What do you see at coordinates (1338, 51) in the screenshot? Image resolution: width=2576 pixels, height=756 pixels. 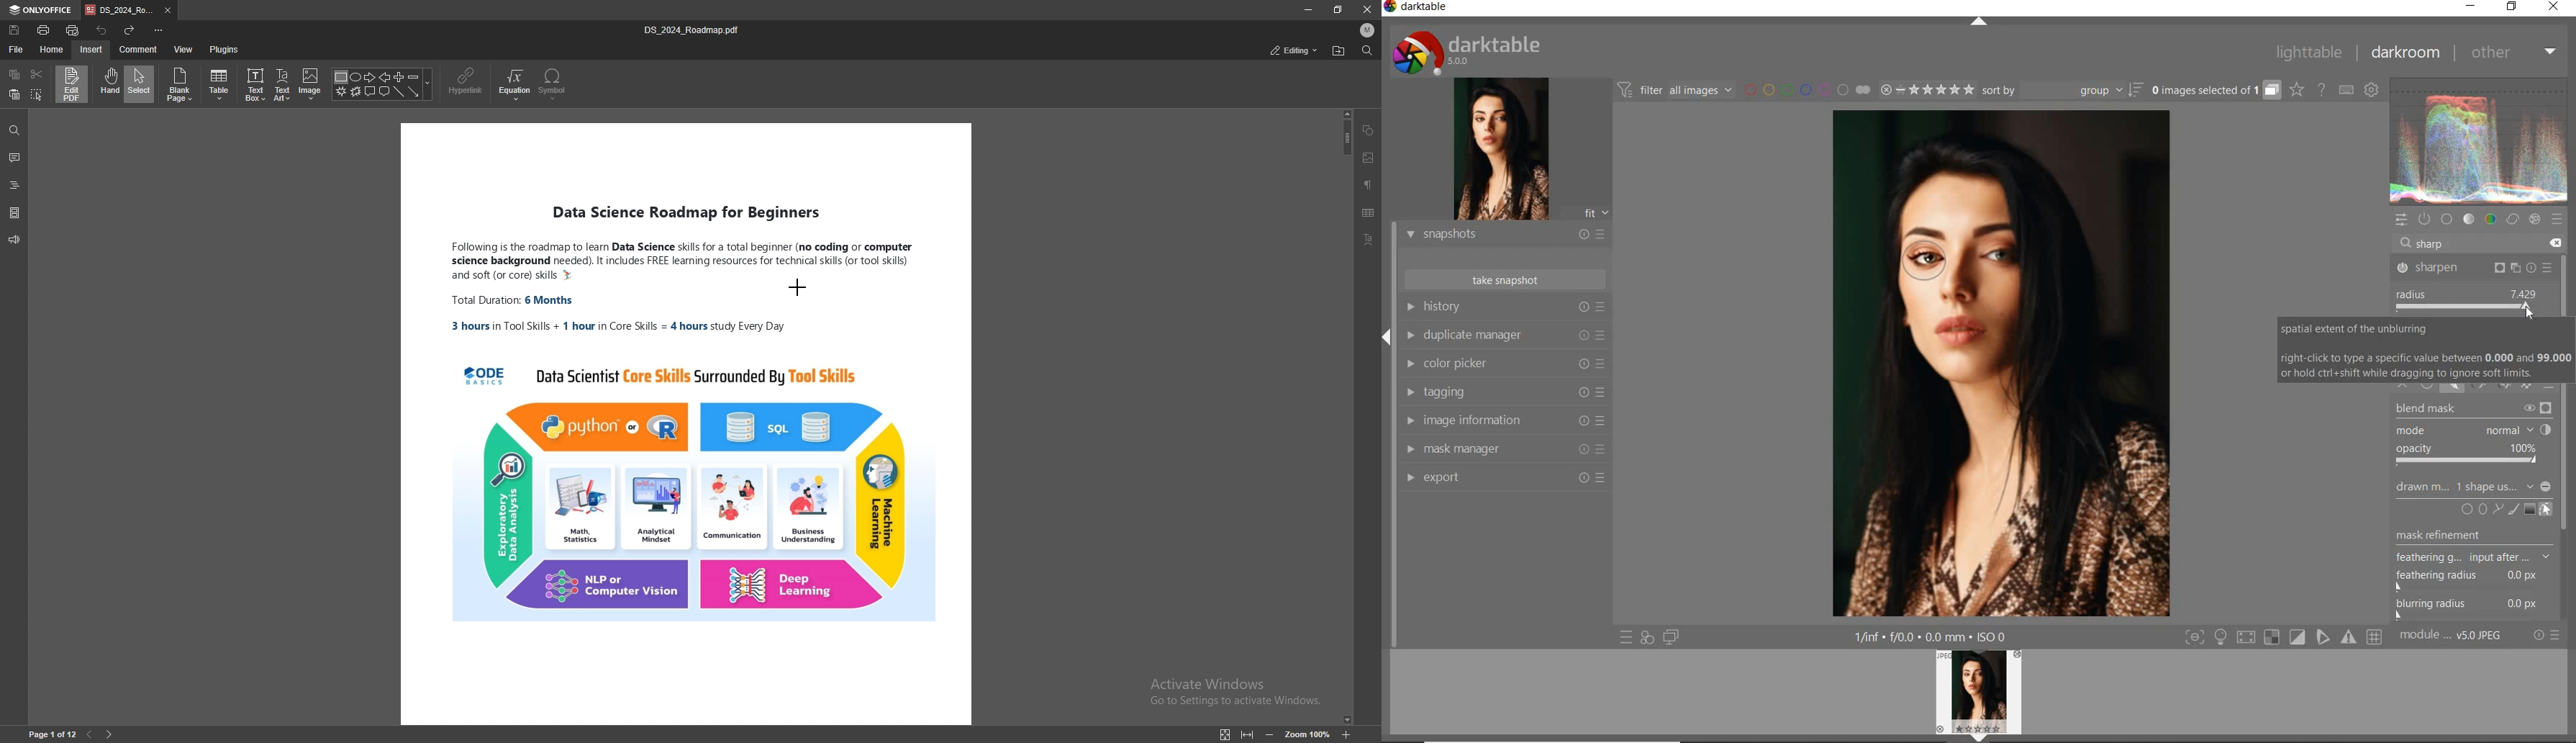 I see `open file location` at bounding box center [1338, 51].